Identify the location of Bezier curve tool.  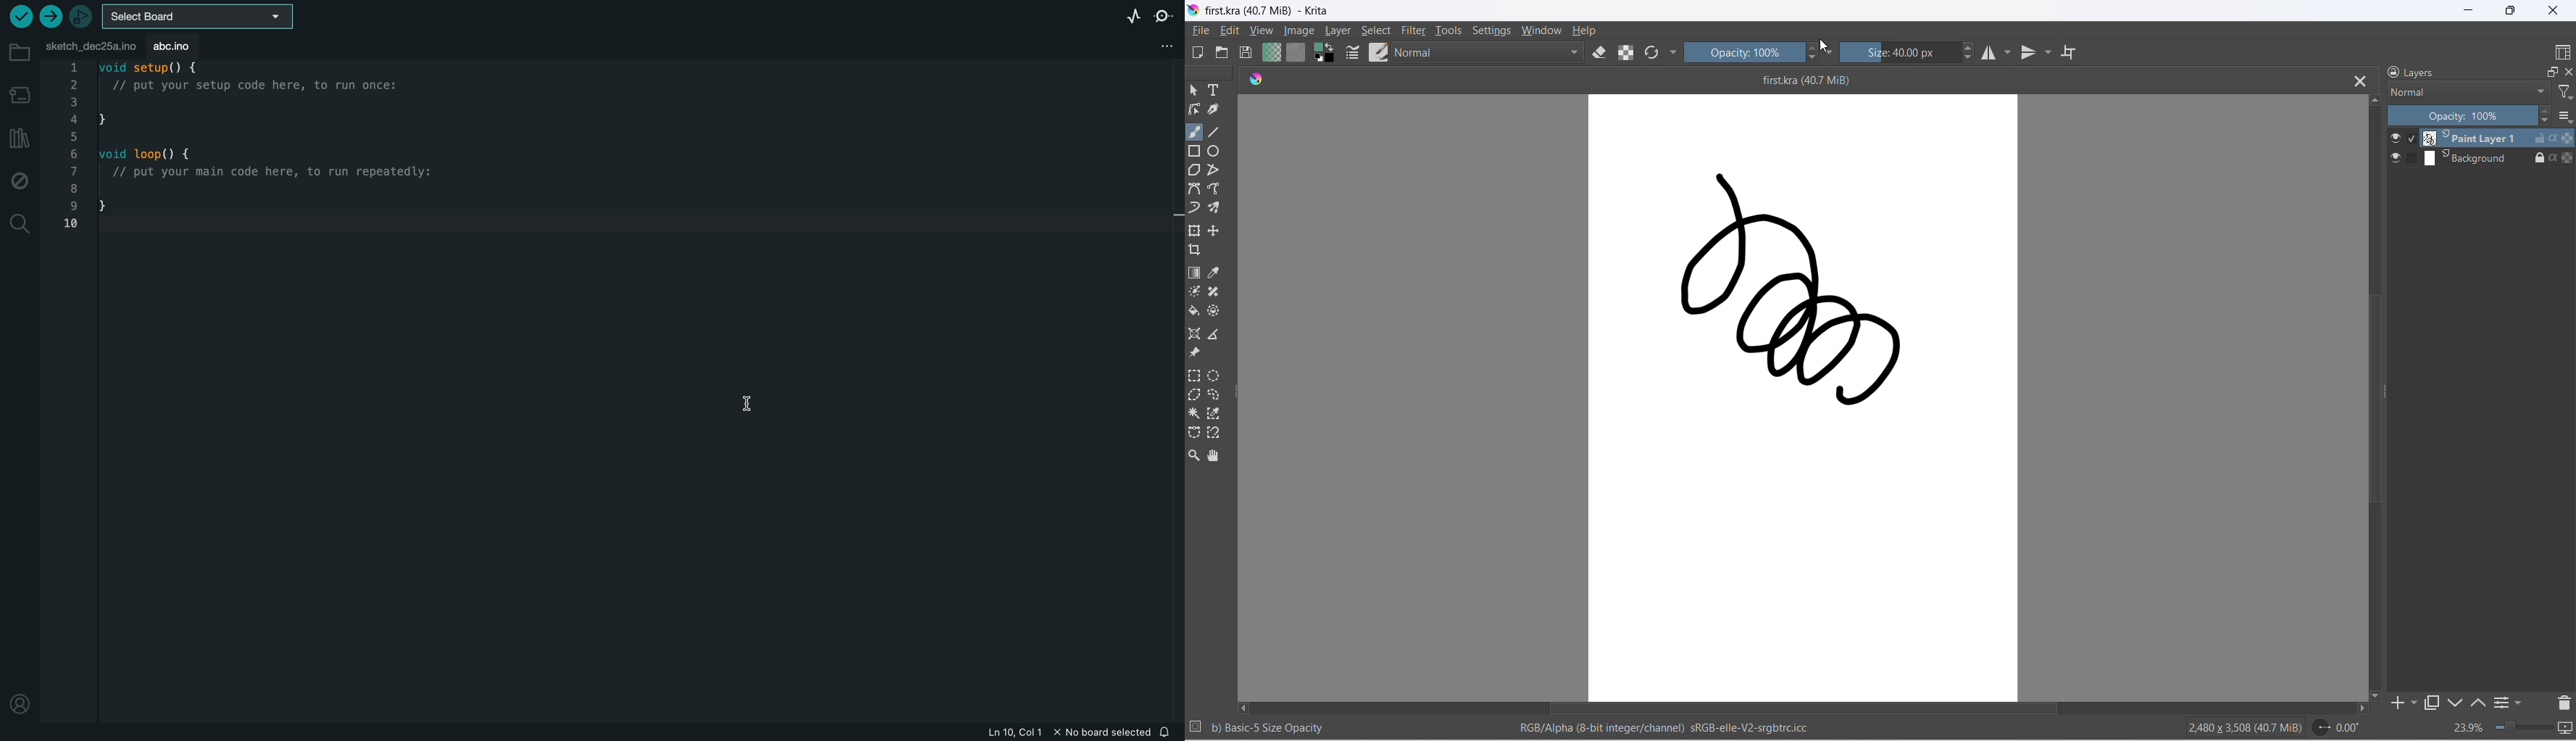
(1194, 189).